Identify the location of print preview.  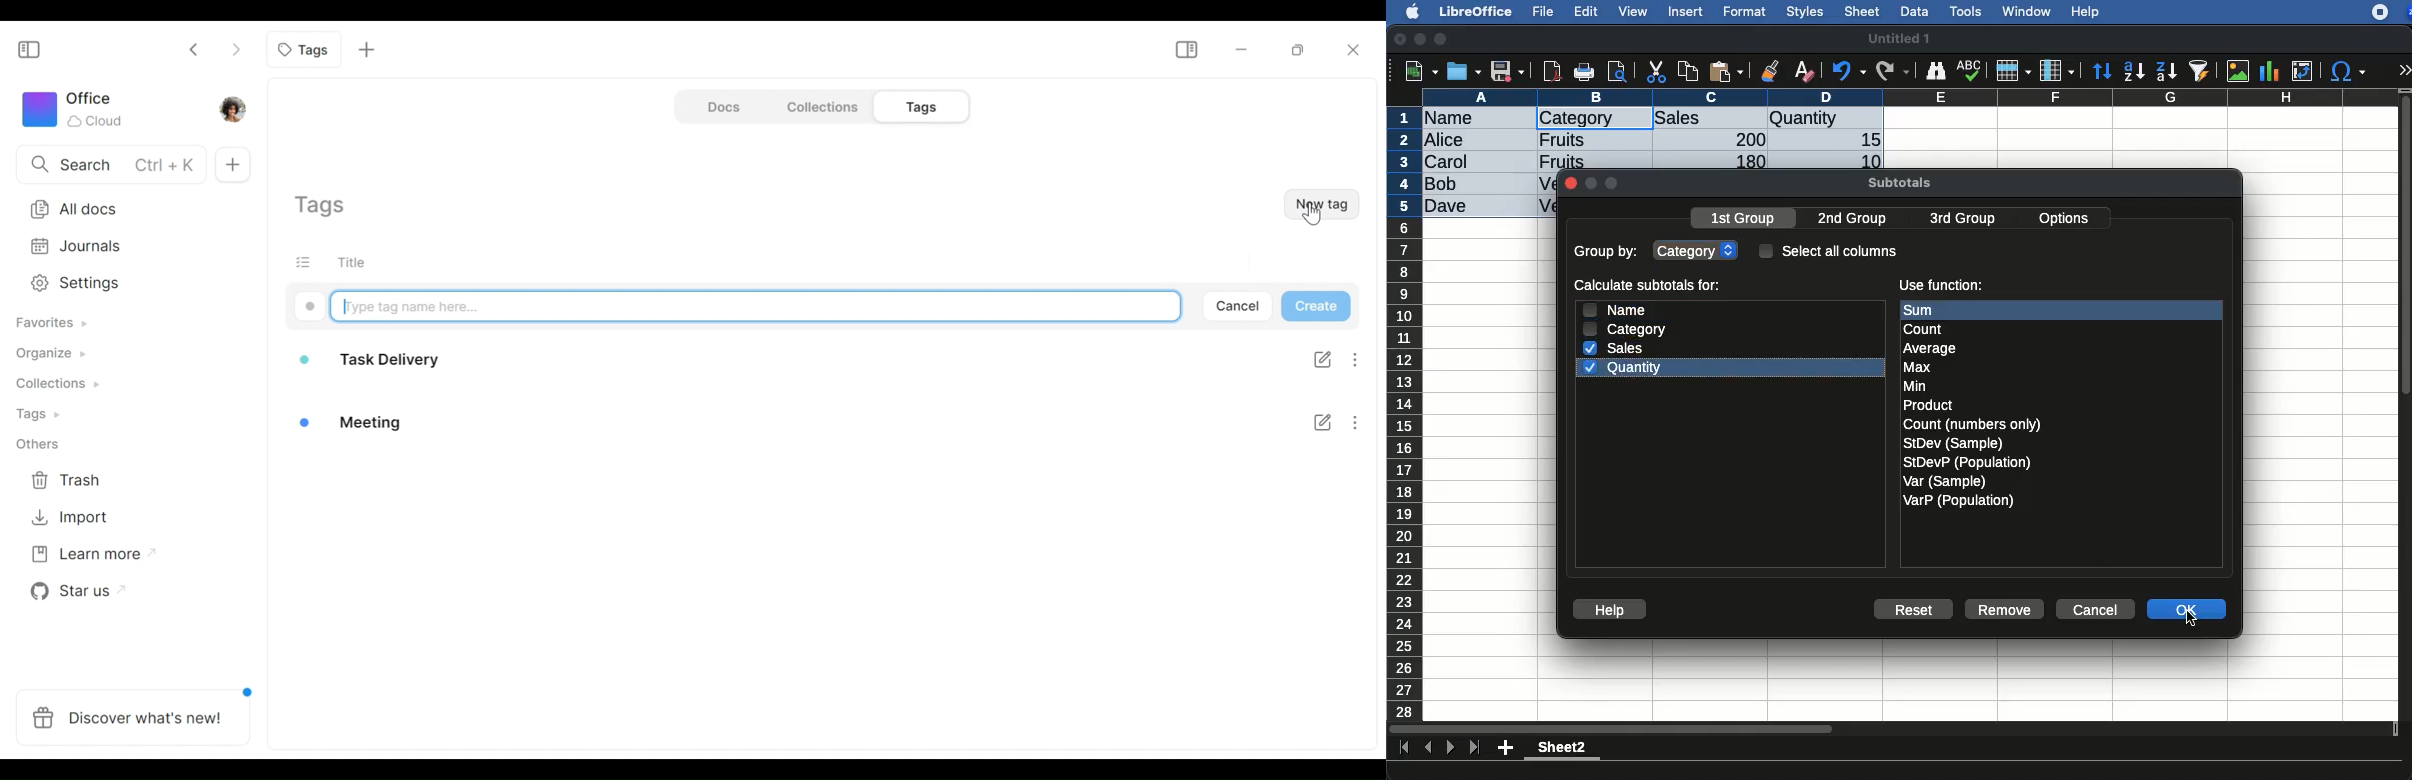
(1617, 73).